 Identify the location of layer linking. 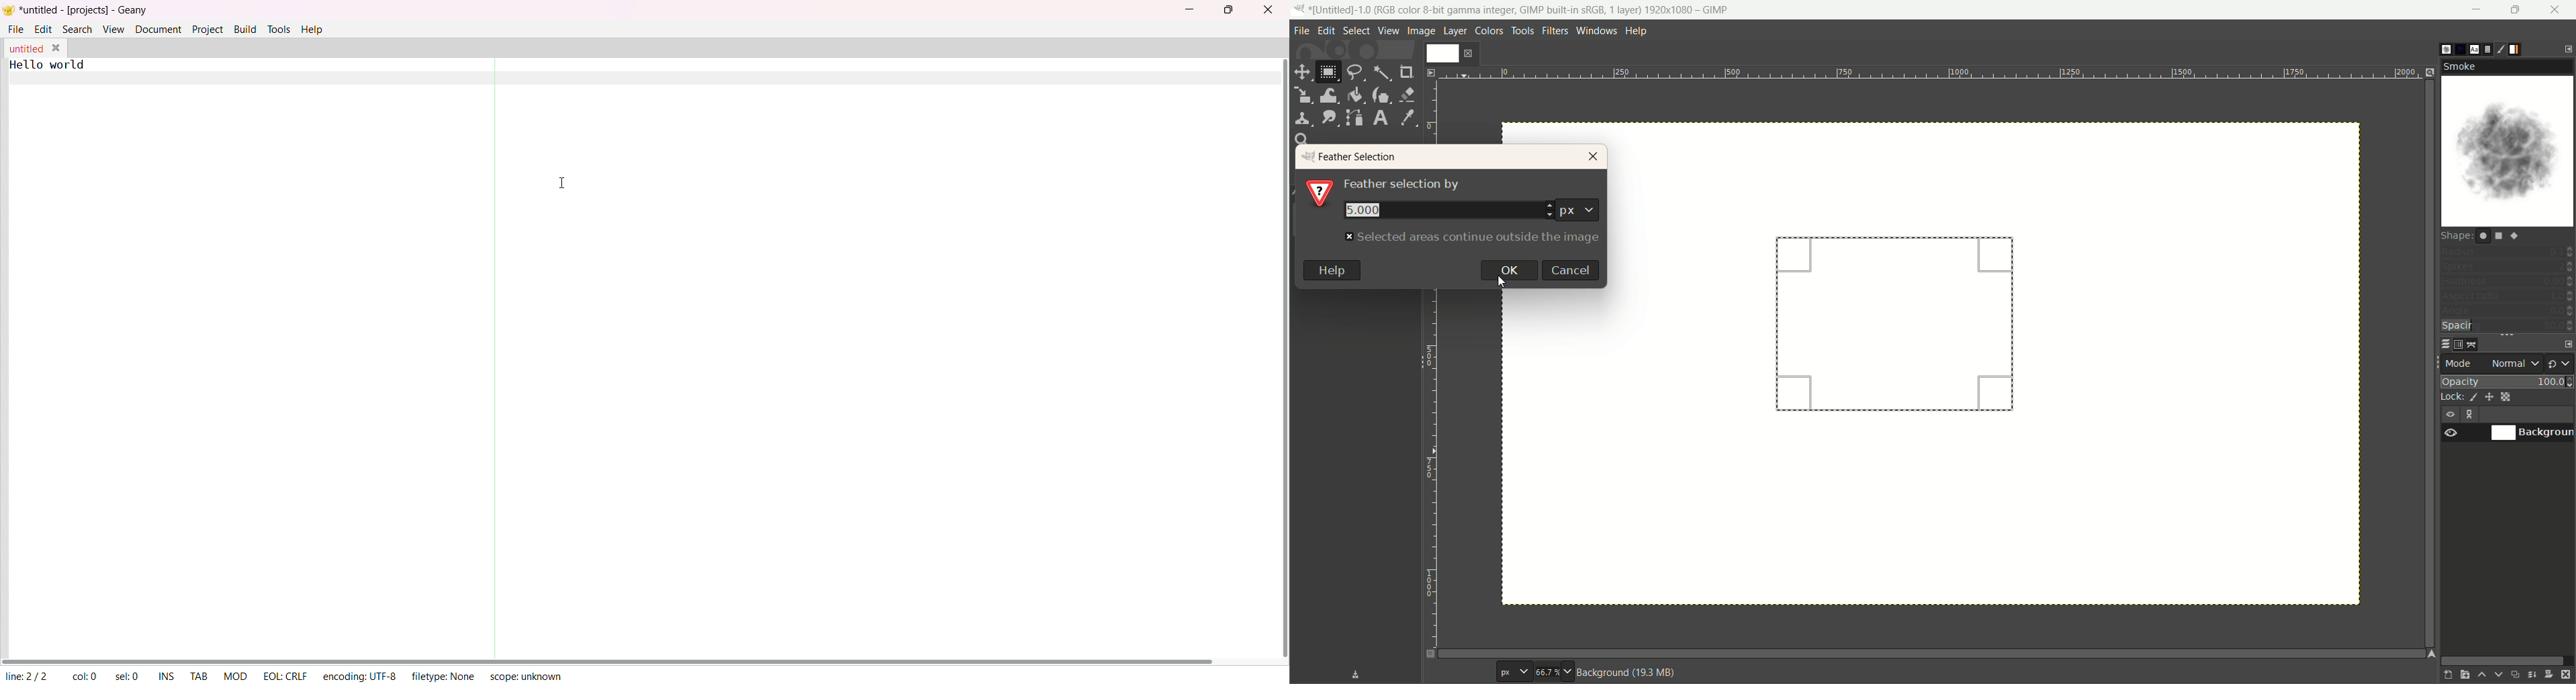
(2472, 414).